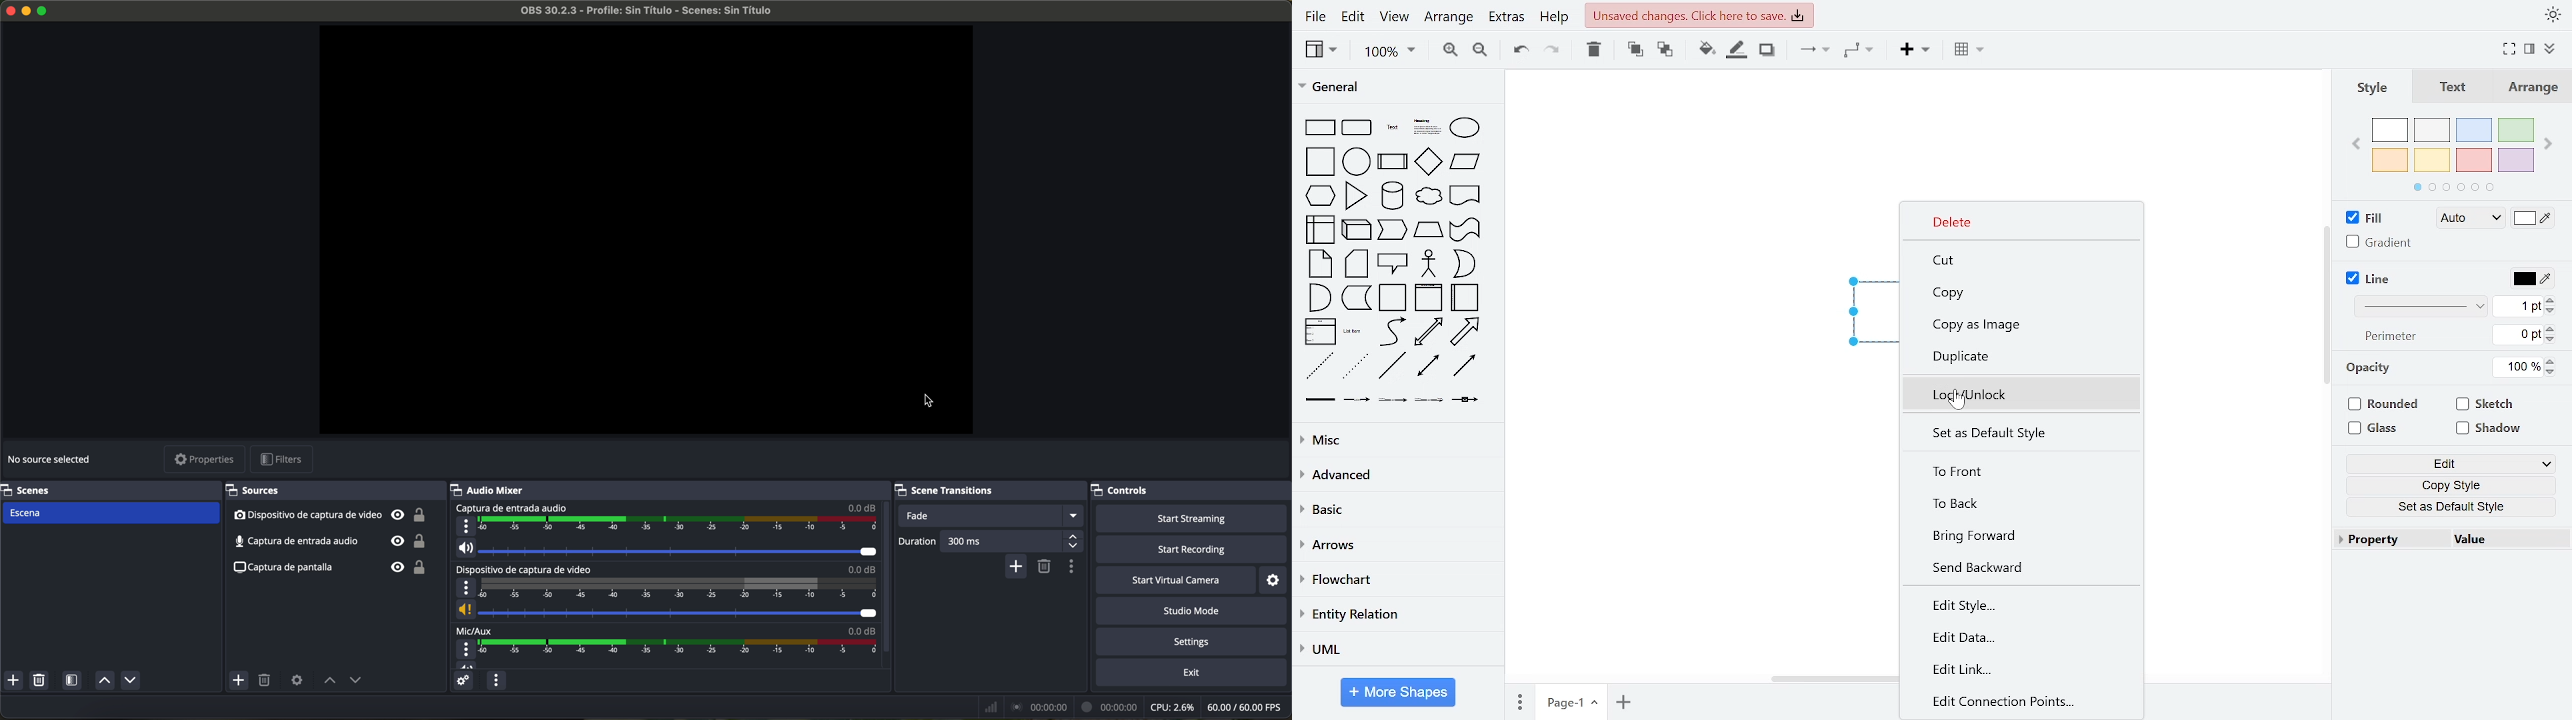  I want to click on card, so click(1355, 264).